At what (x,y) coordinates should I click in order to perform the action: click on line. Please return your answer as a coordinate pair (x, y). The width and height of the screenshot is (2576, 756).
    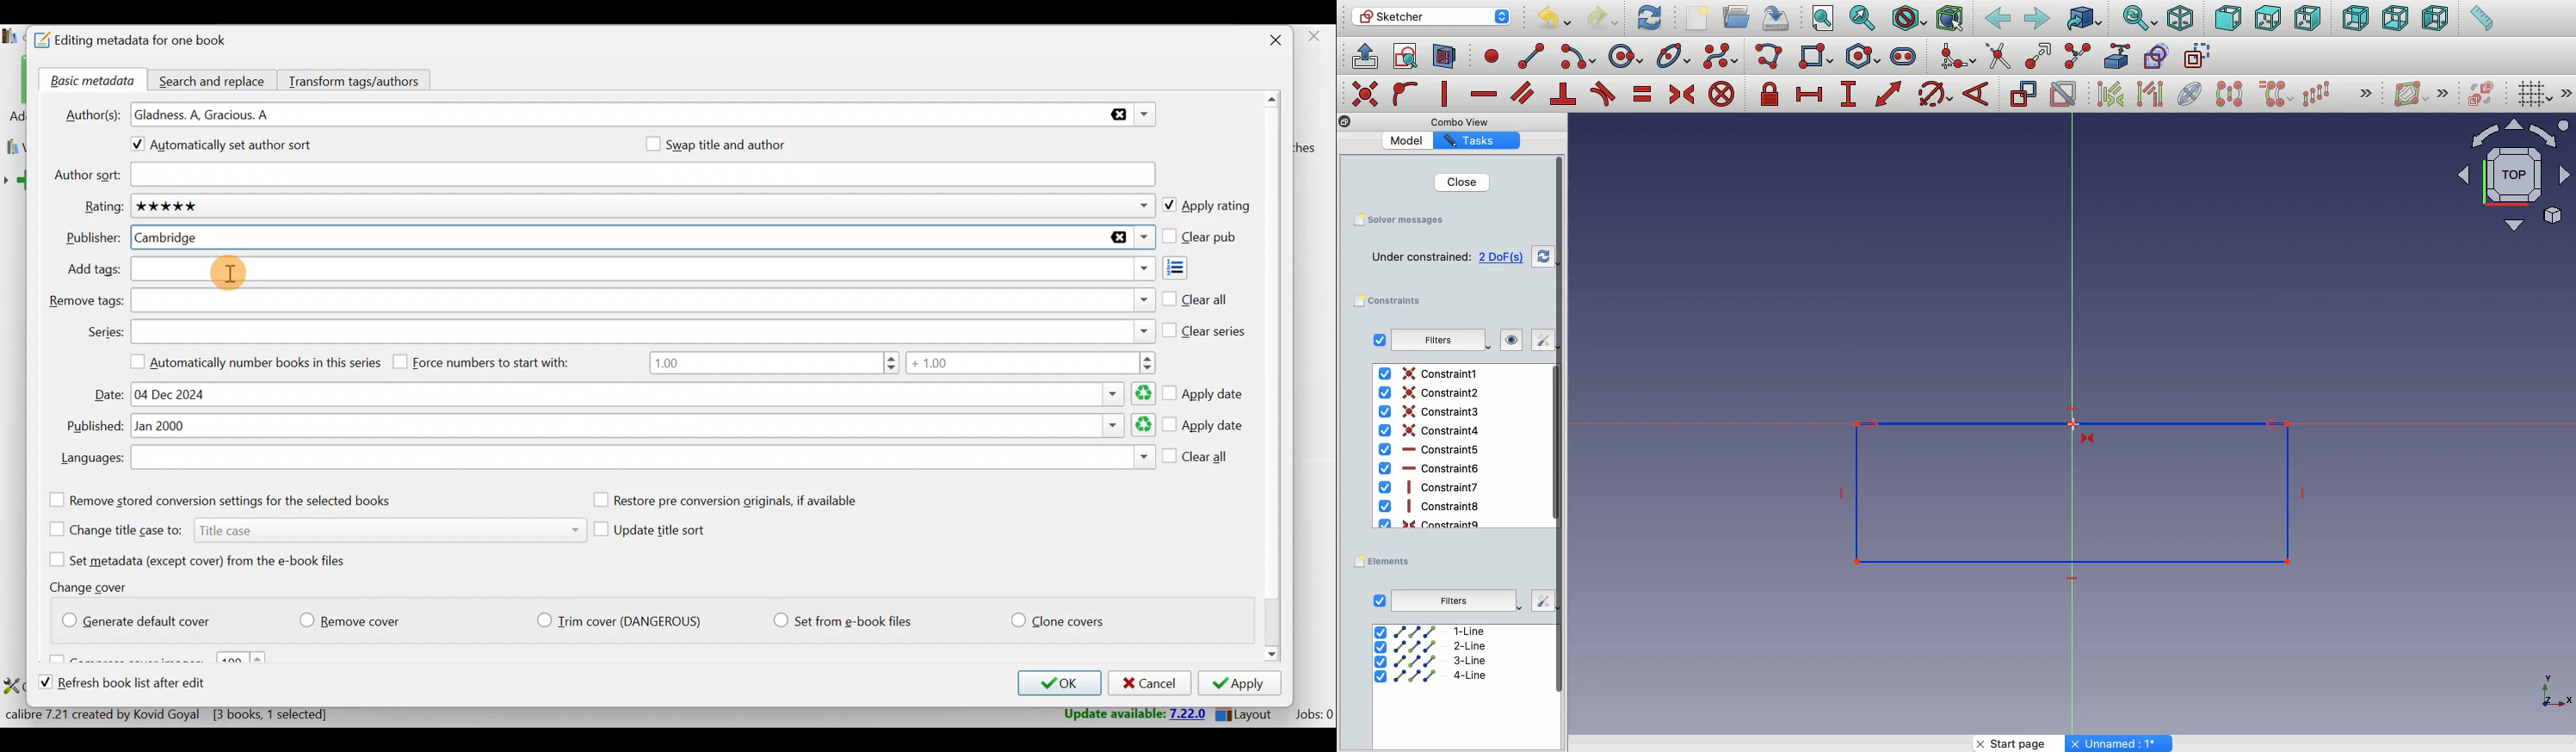
    Looking at the image, I should click on (1532, 56).